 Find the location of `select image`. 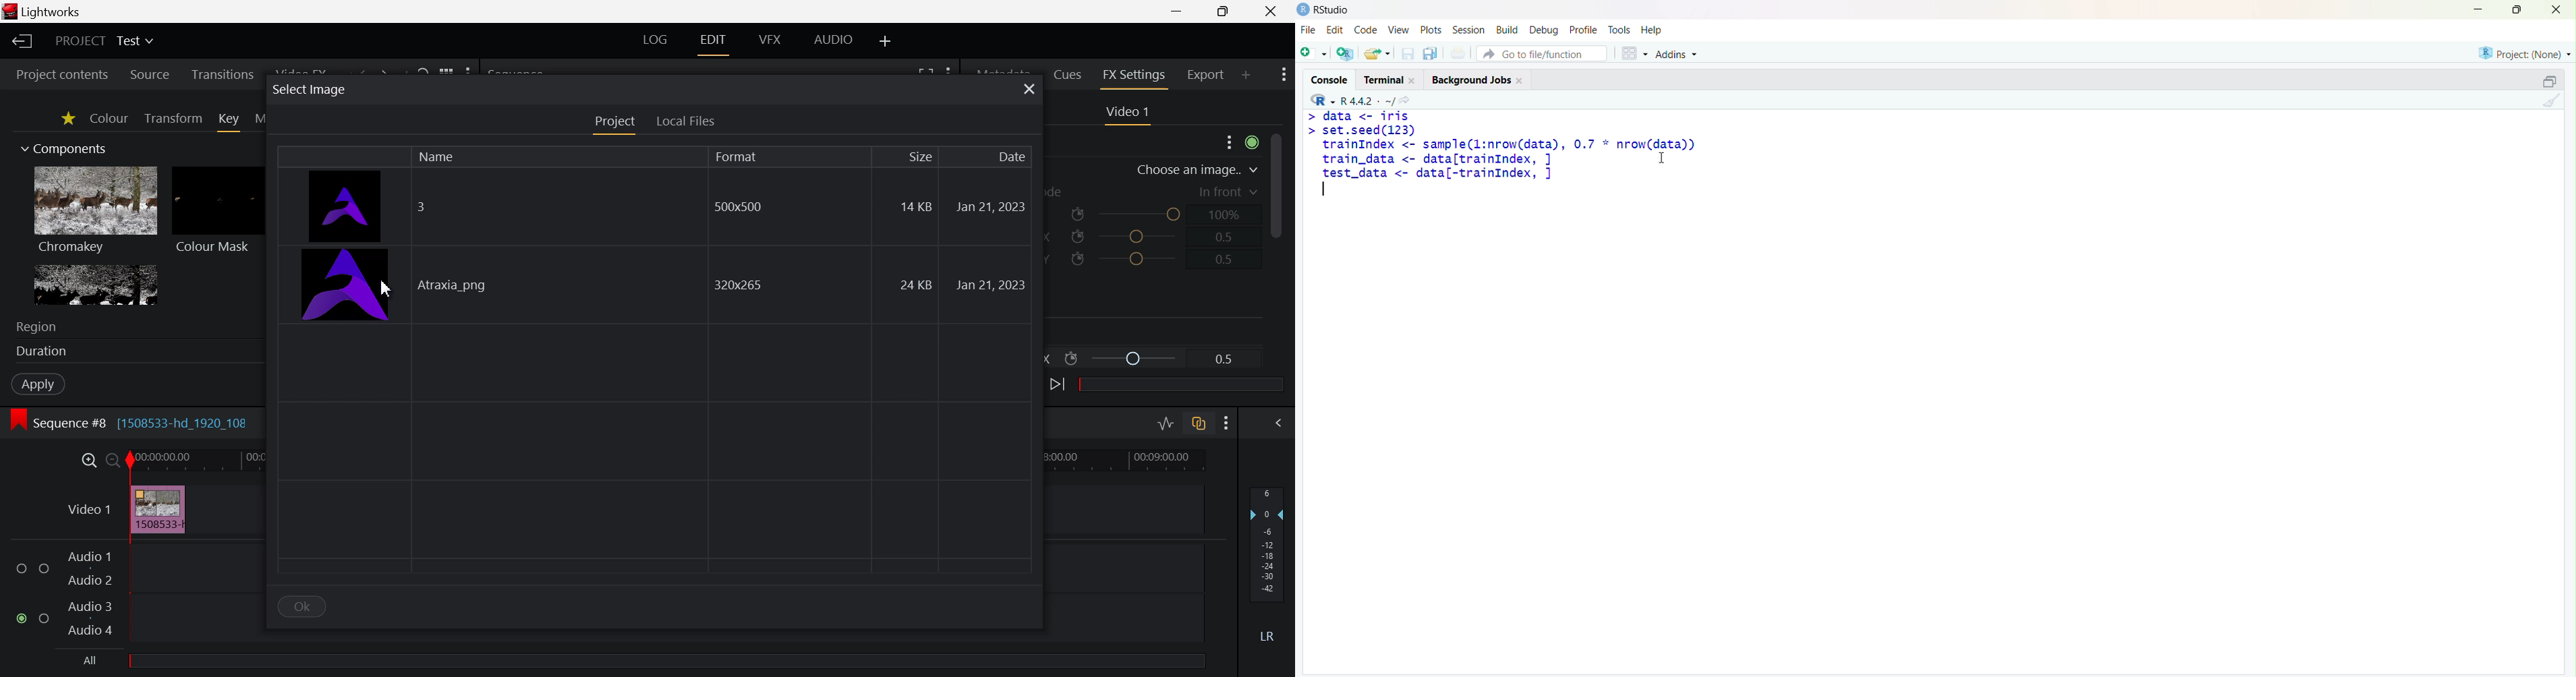

select image is located at coordinates (310, 90).